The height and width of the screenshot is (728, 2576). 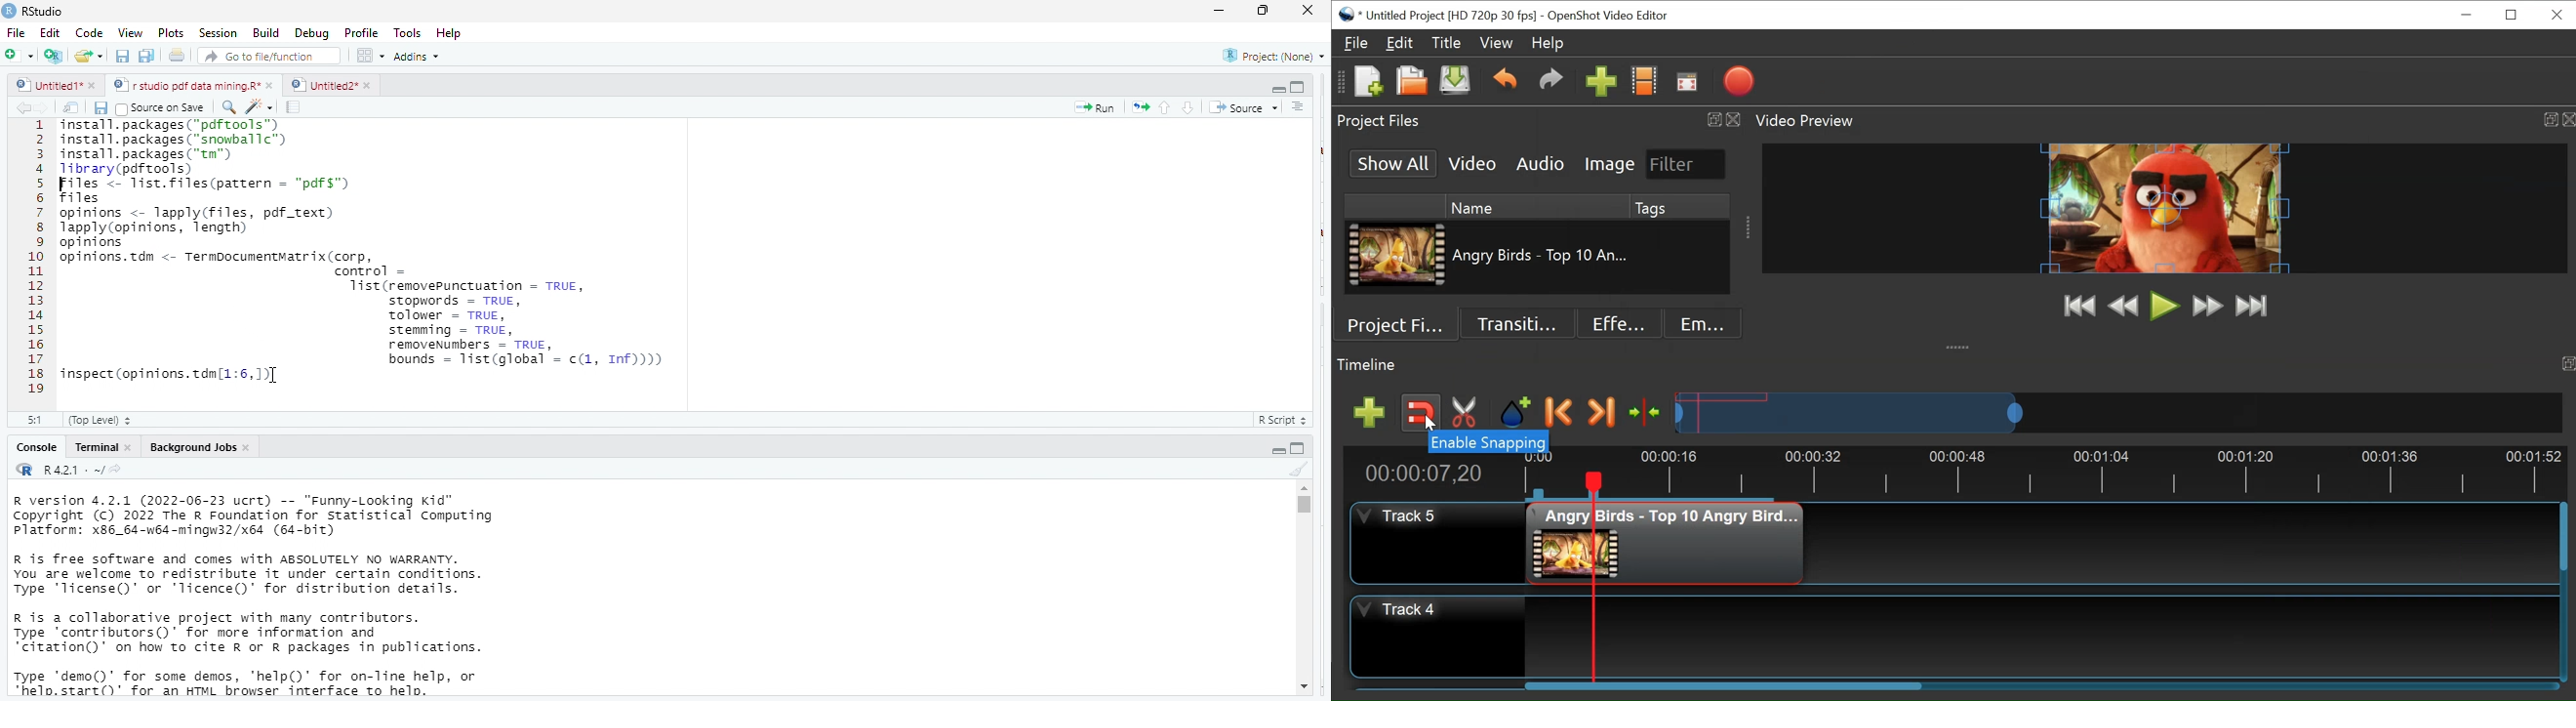 I want to click on find /replace, so click(x=228, y=106).